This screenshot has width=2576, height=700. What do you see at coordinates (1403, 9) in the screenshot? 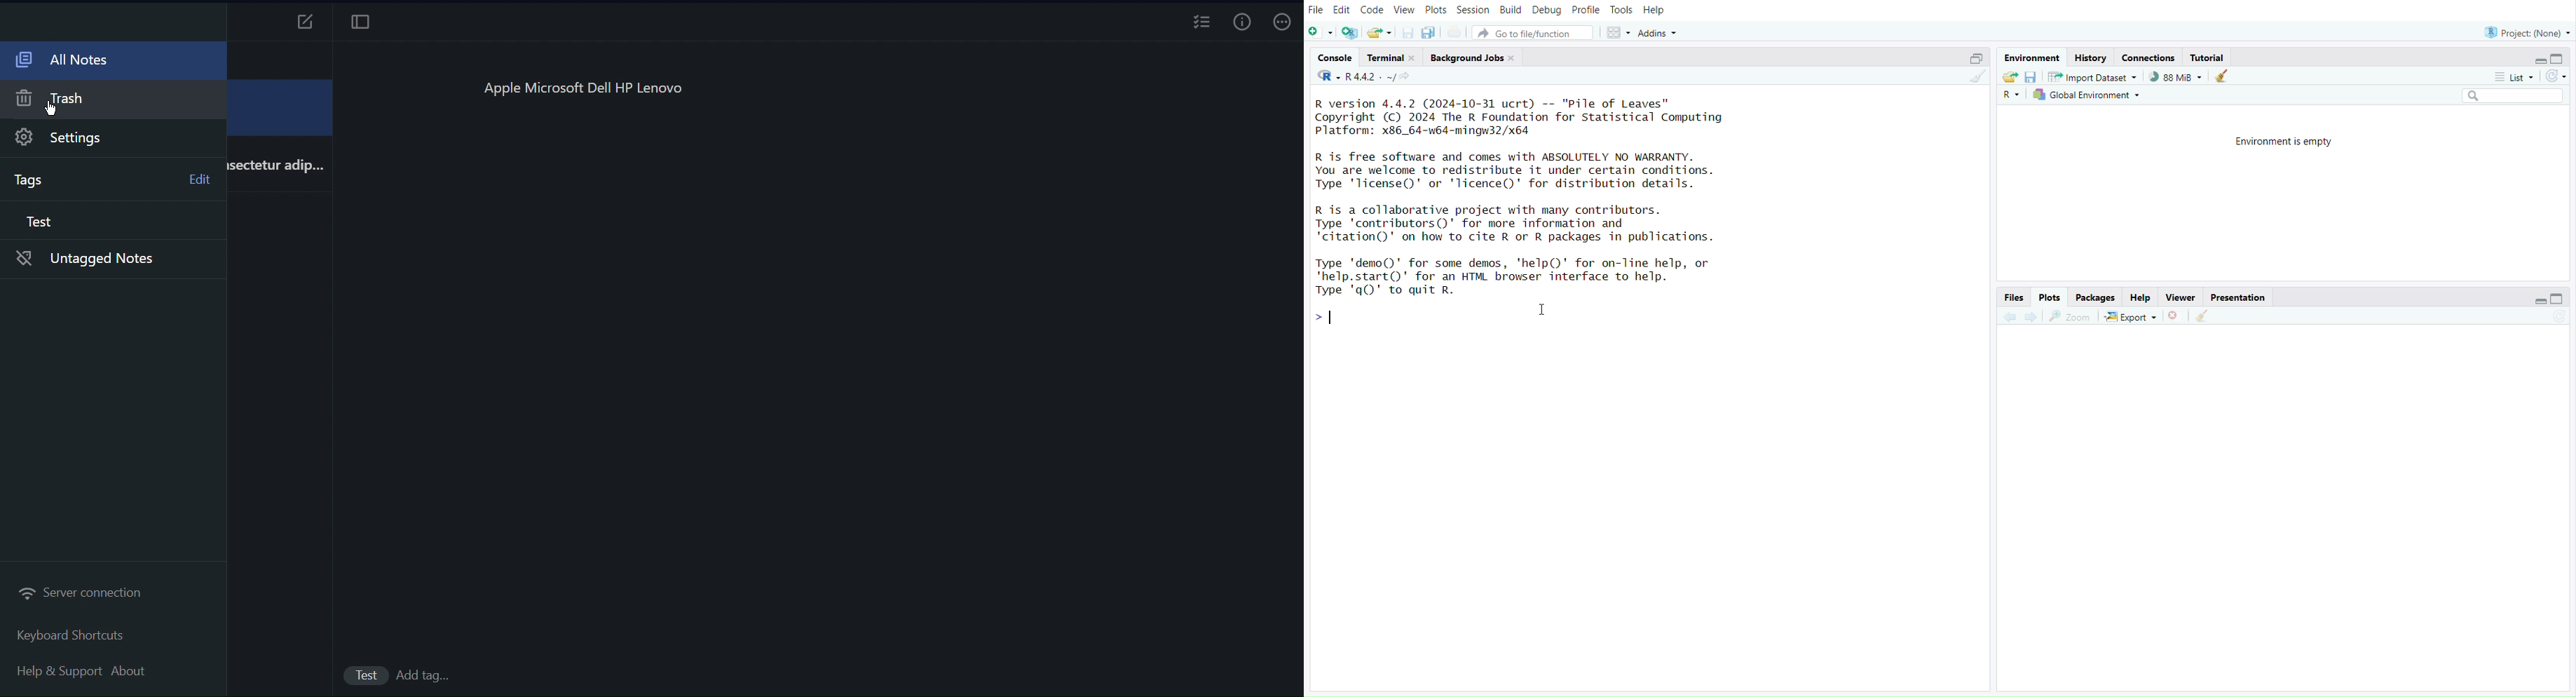
I see `View` at bounding box center [1403, 9].